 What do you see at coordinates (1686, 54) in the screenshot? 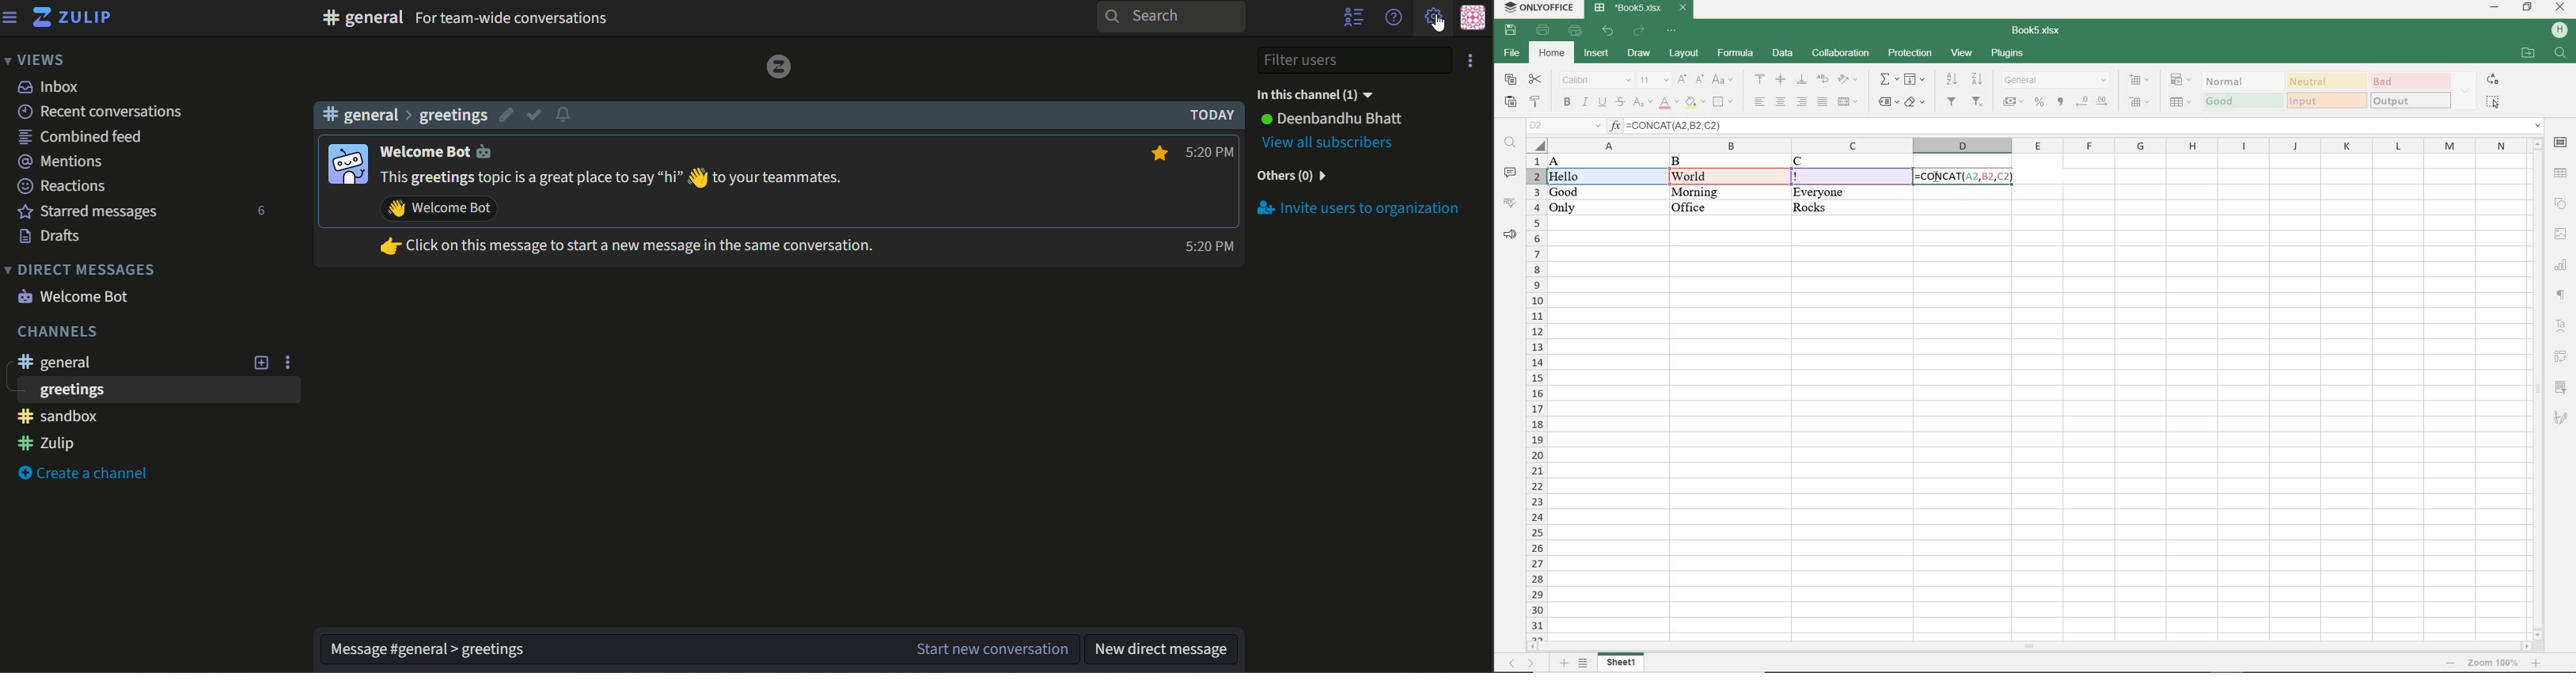
I see `LAYOUT` at bounding box center [1686, 54].